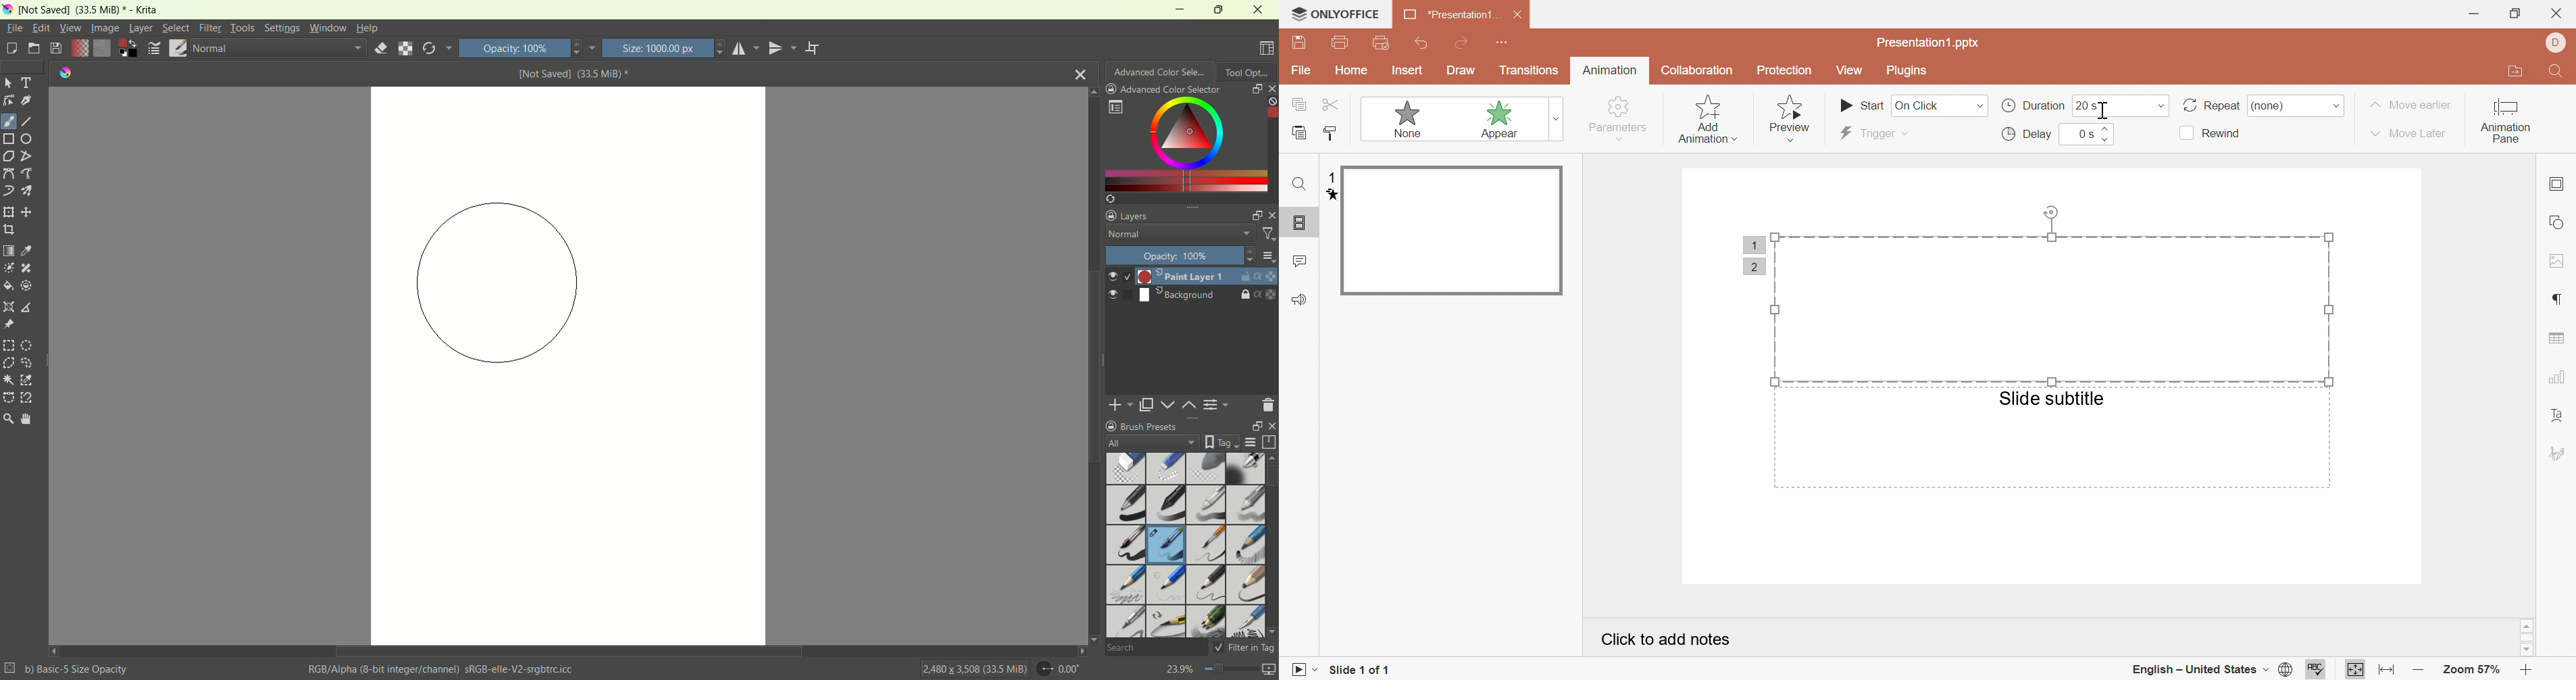 The width and height of the screenshot is (2576, 700). I want to click on smart patch, so click(27, 269).